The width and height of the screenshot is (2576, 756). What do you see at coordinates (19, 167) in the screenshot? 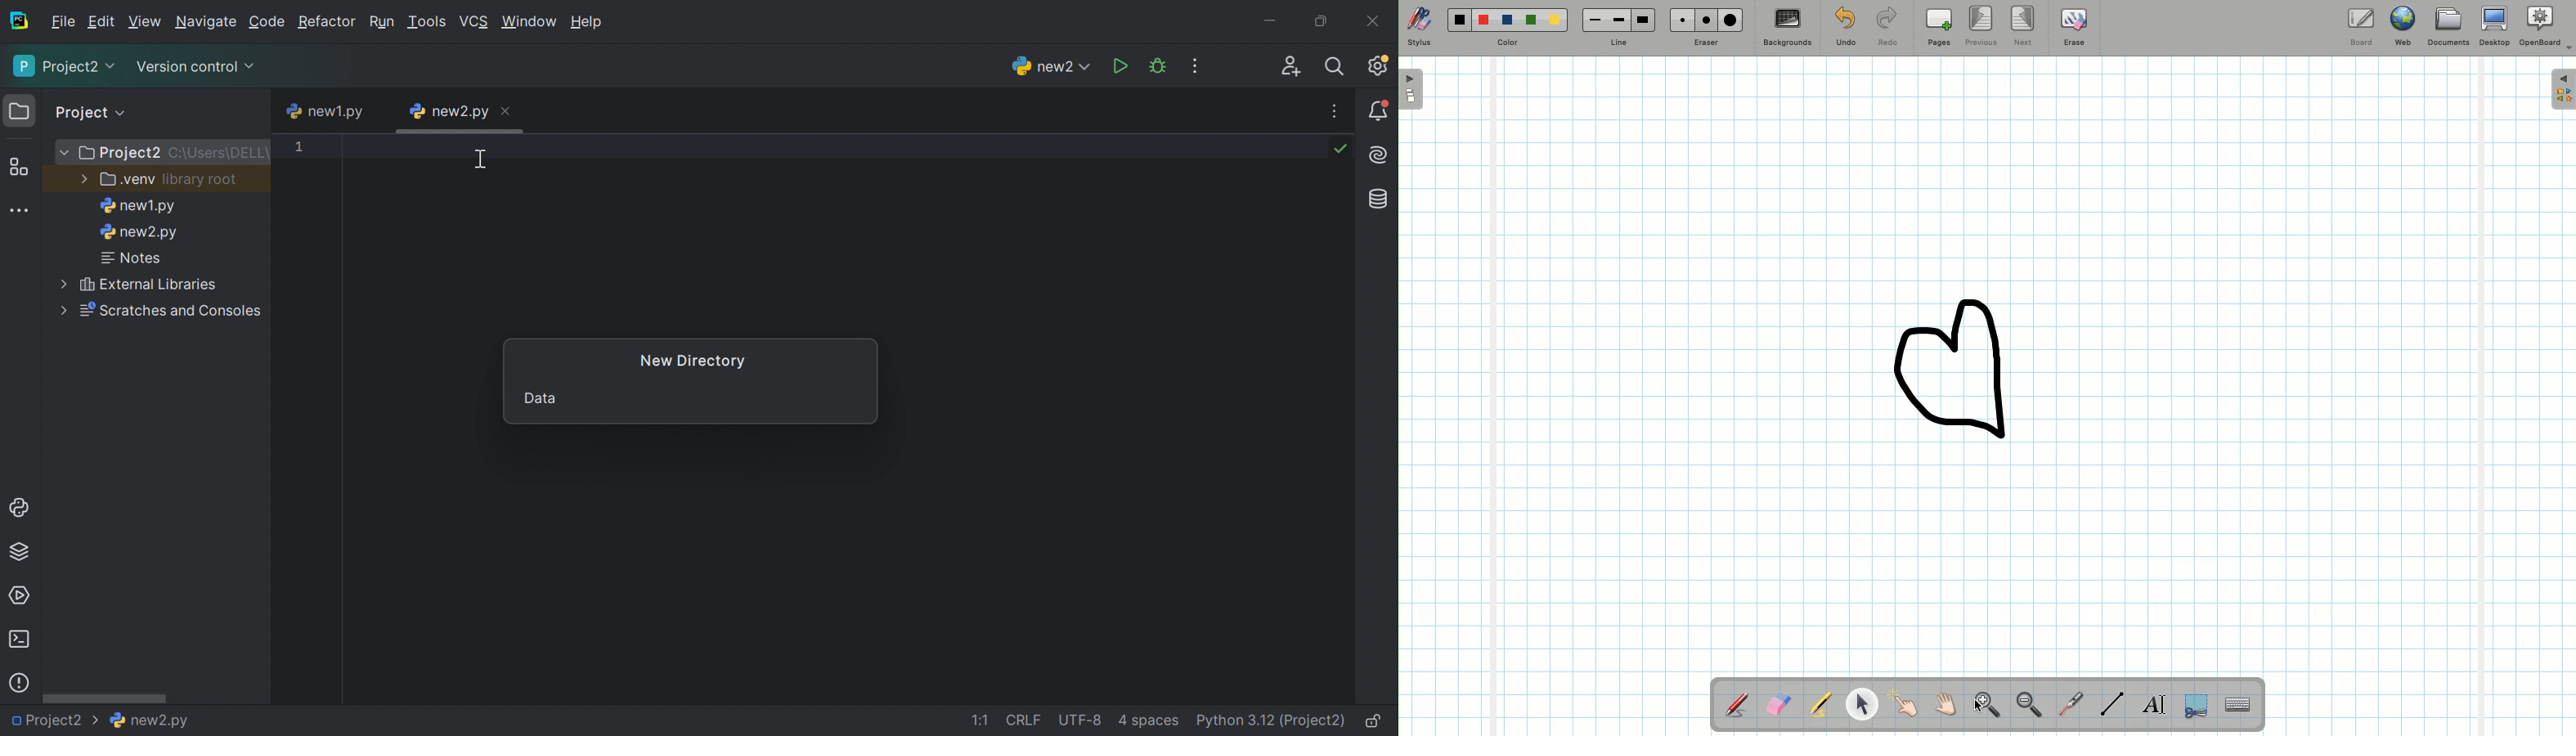
I see `Structure` at bounding box center [19, 167].